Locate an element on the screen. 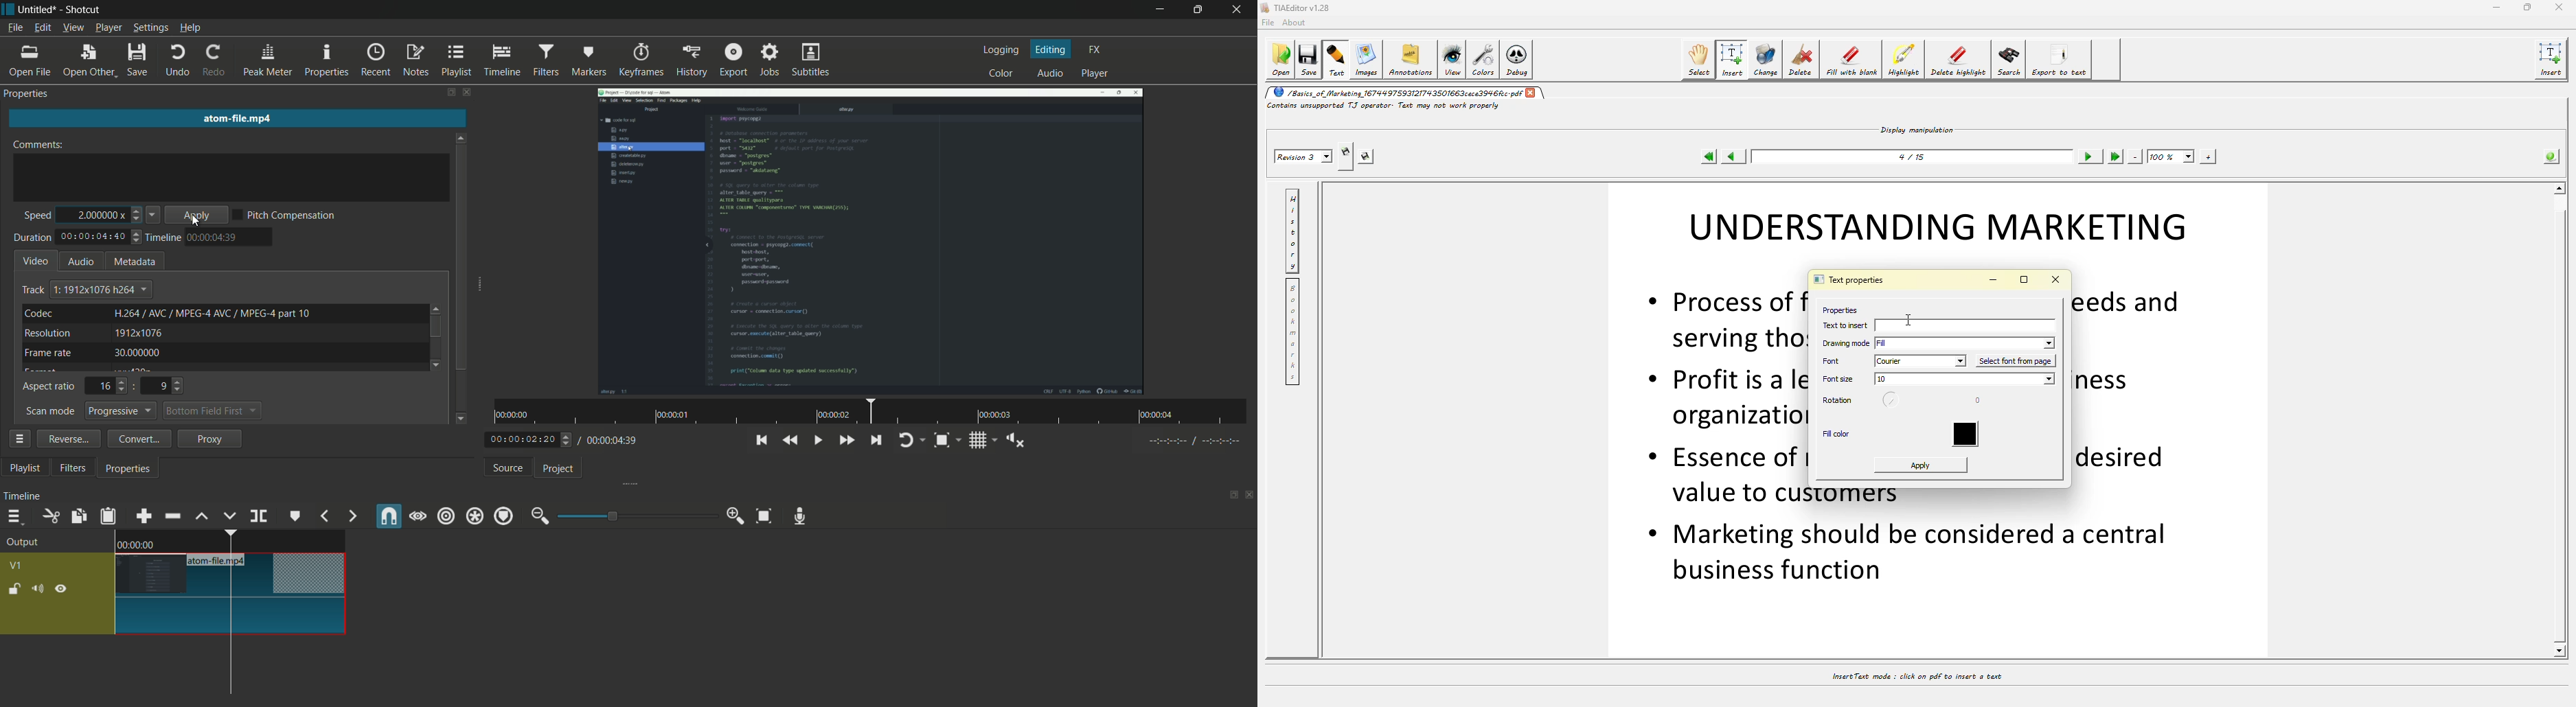  skip to the next point is located at coordinates (876, 441).